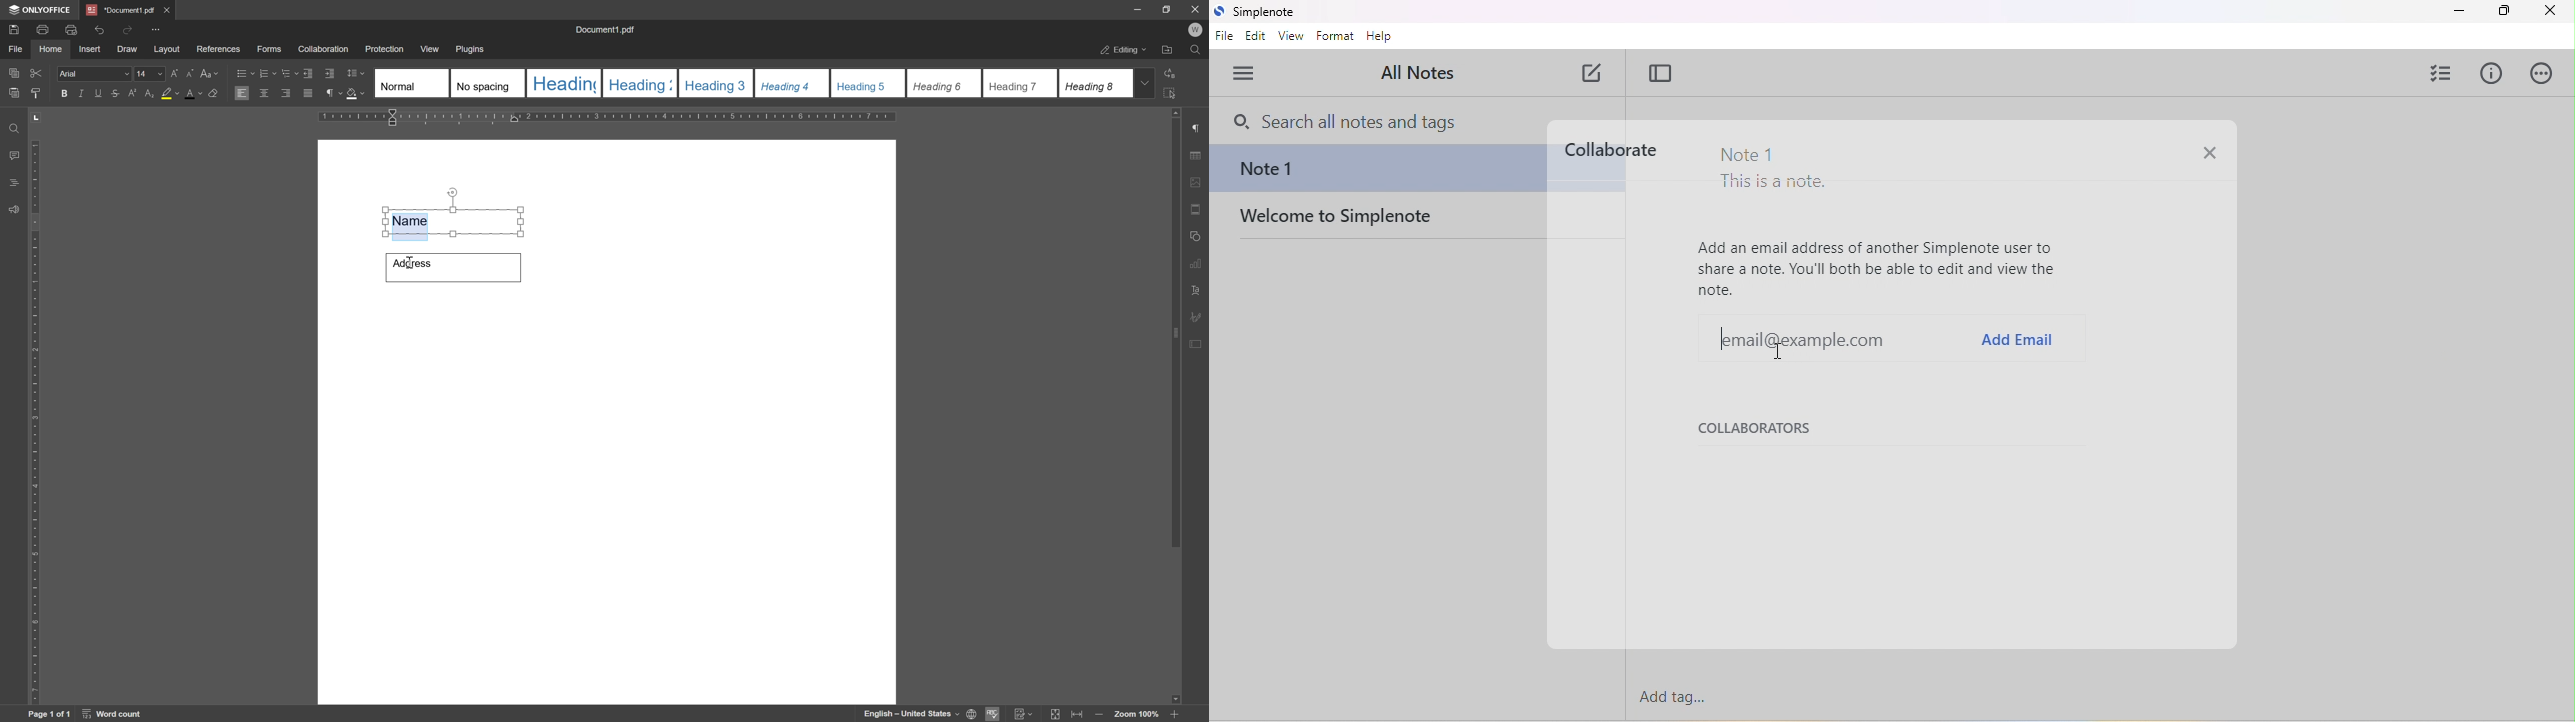 The height and width of the screenshot is (728, 2576). Describe the element at coordinates (994, 714) in the screenshot. I see `spell checking` at that location.